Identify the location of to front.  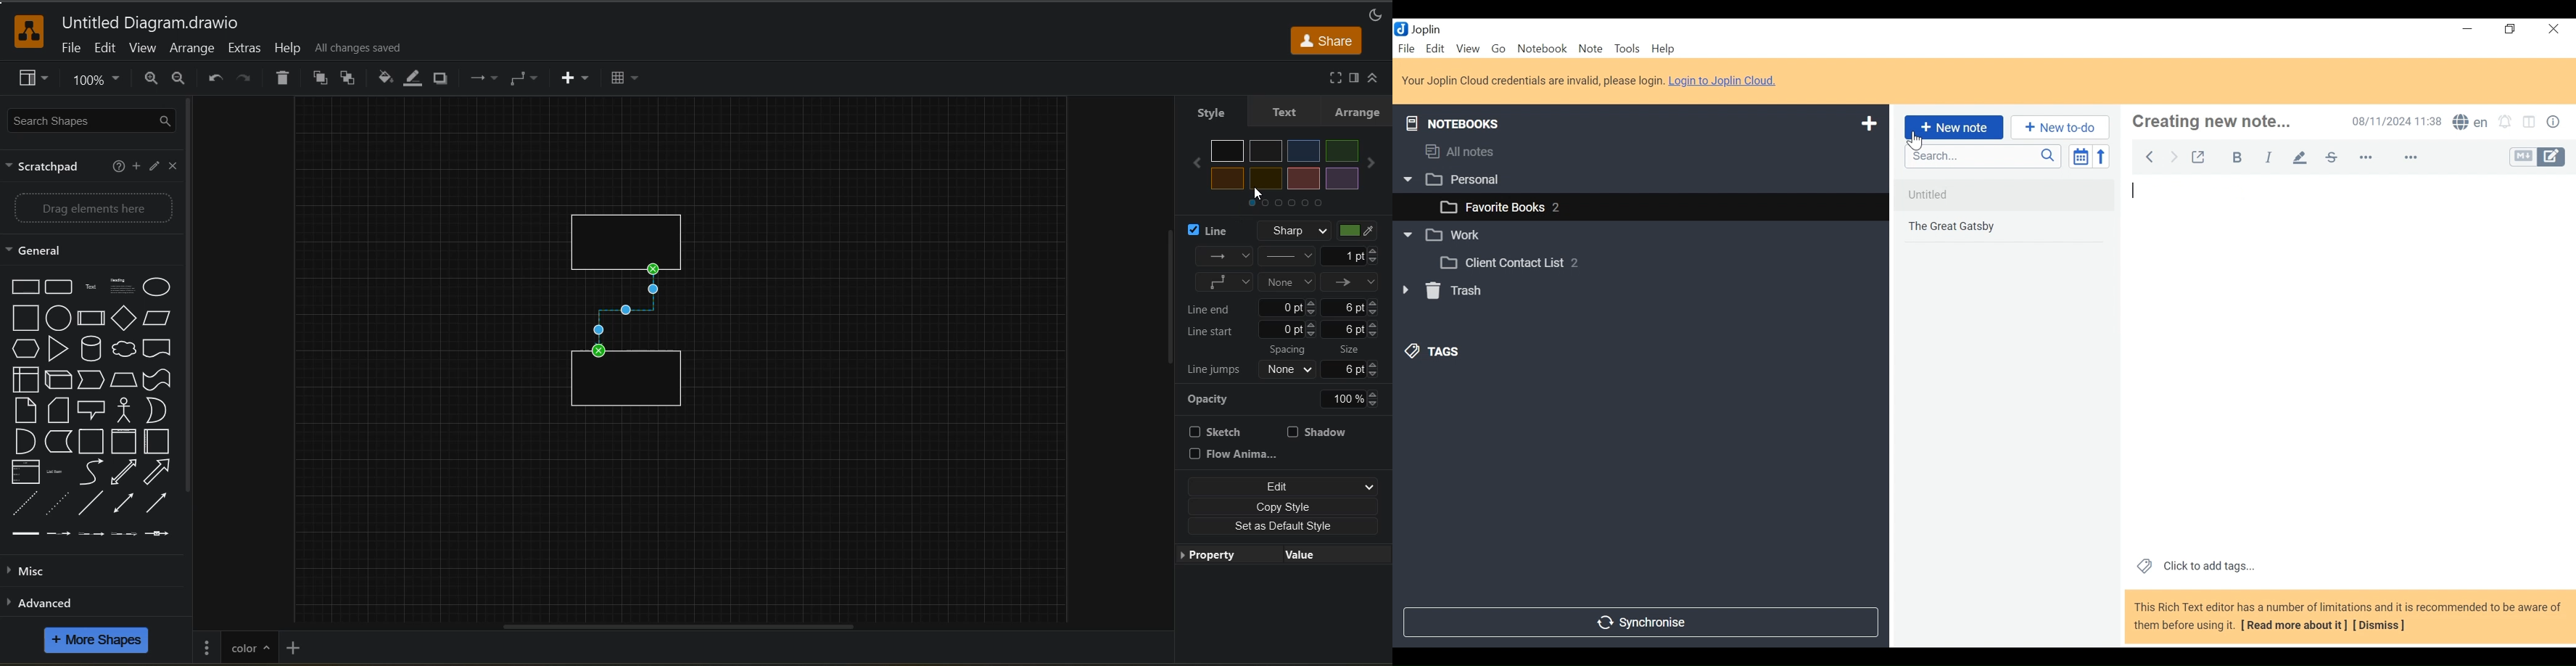
(321, 78).